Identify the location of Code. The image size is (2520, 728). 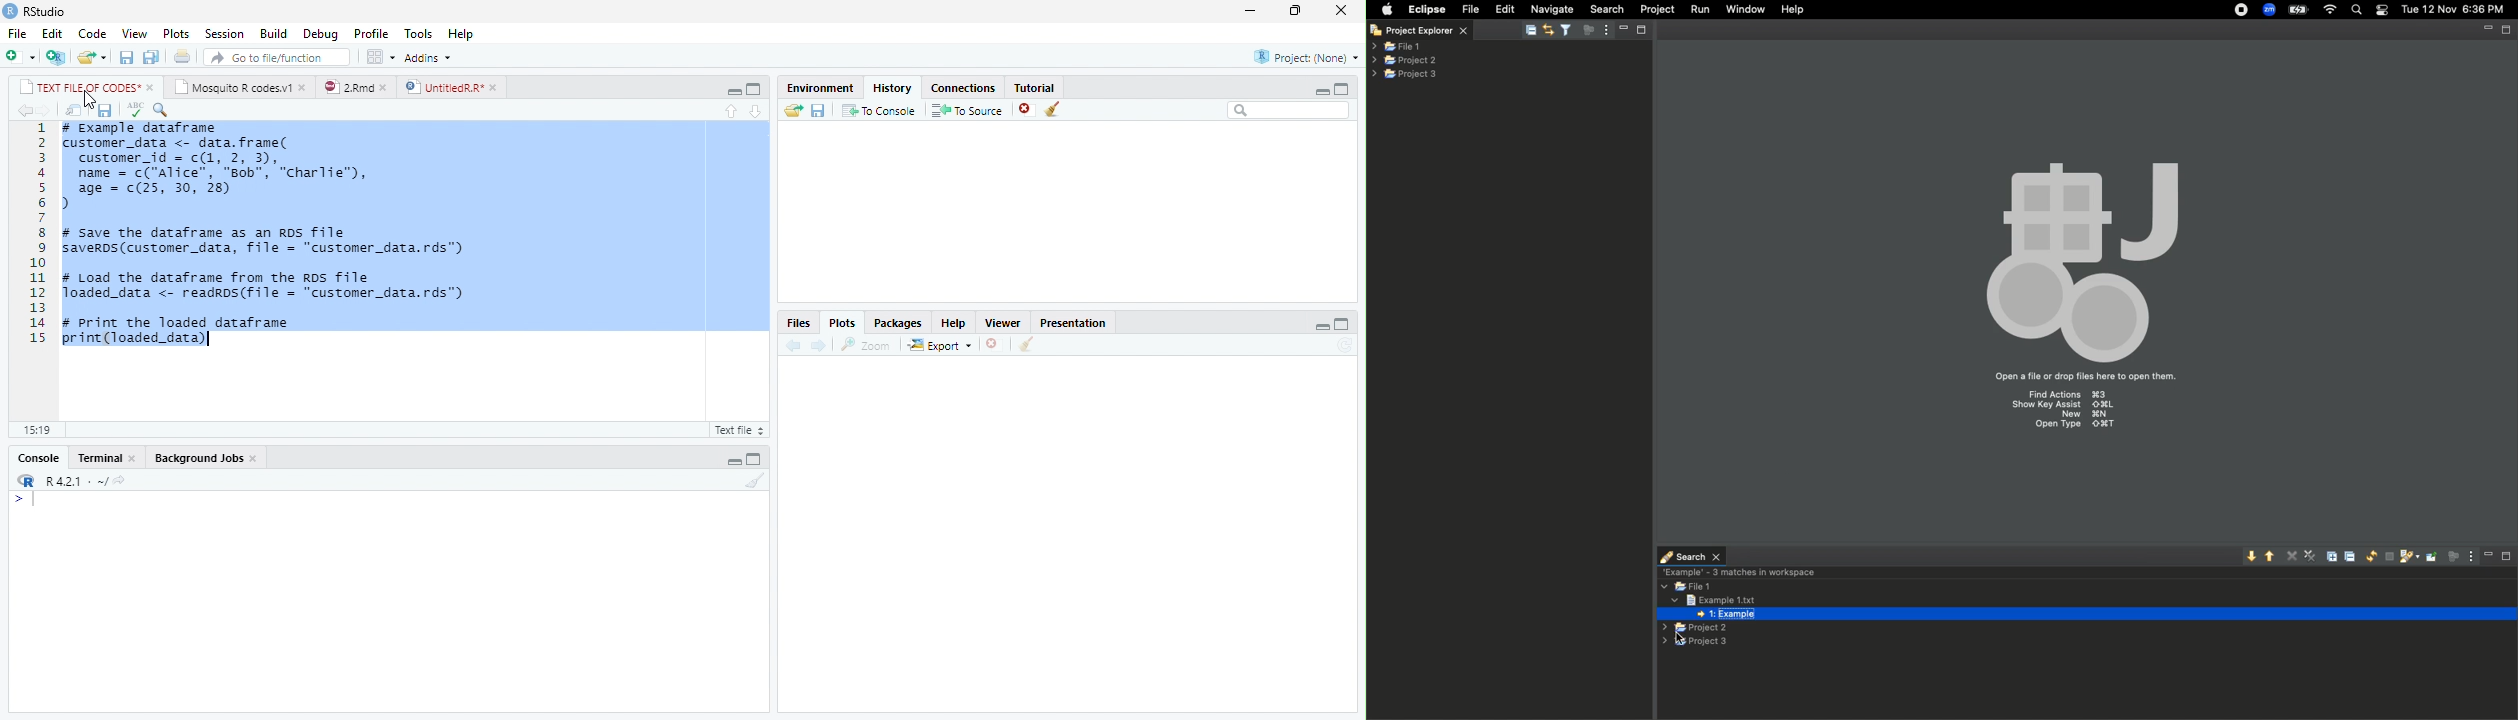
(92, 34).